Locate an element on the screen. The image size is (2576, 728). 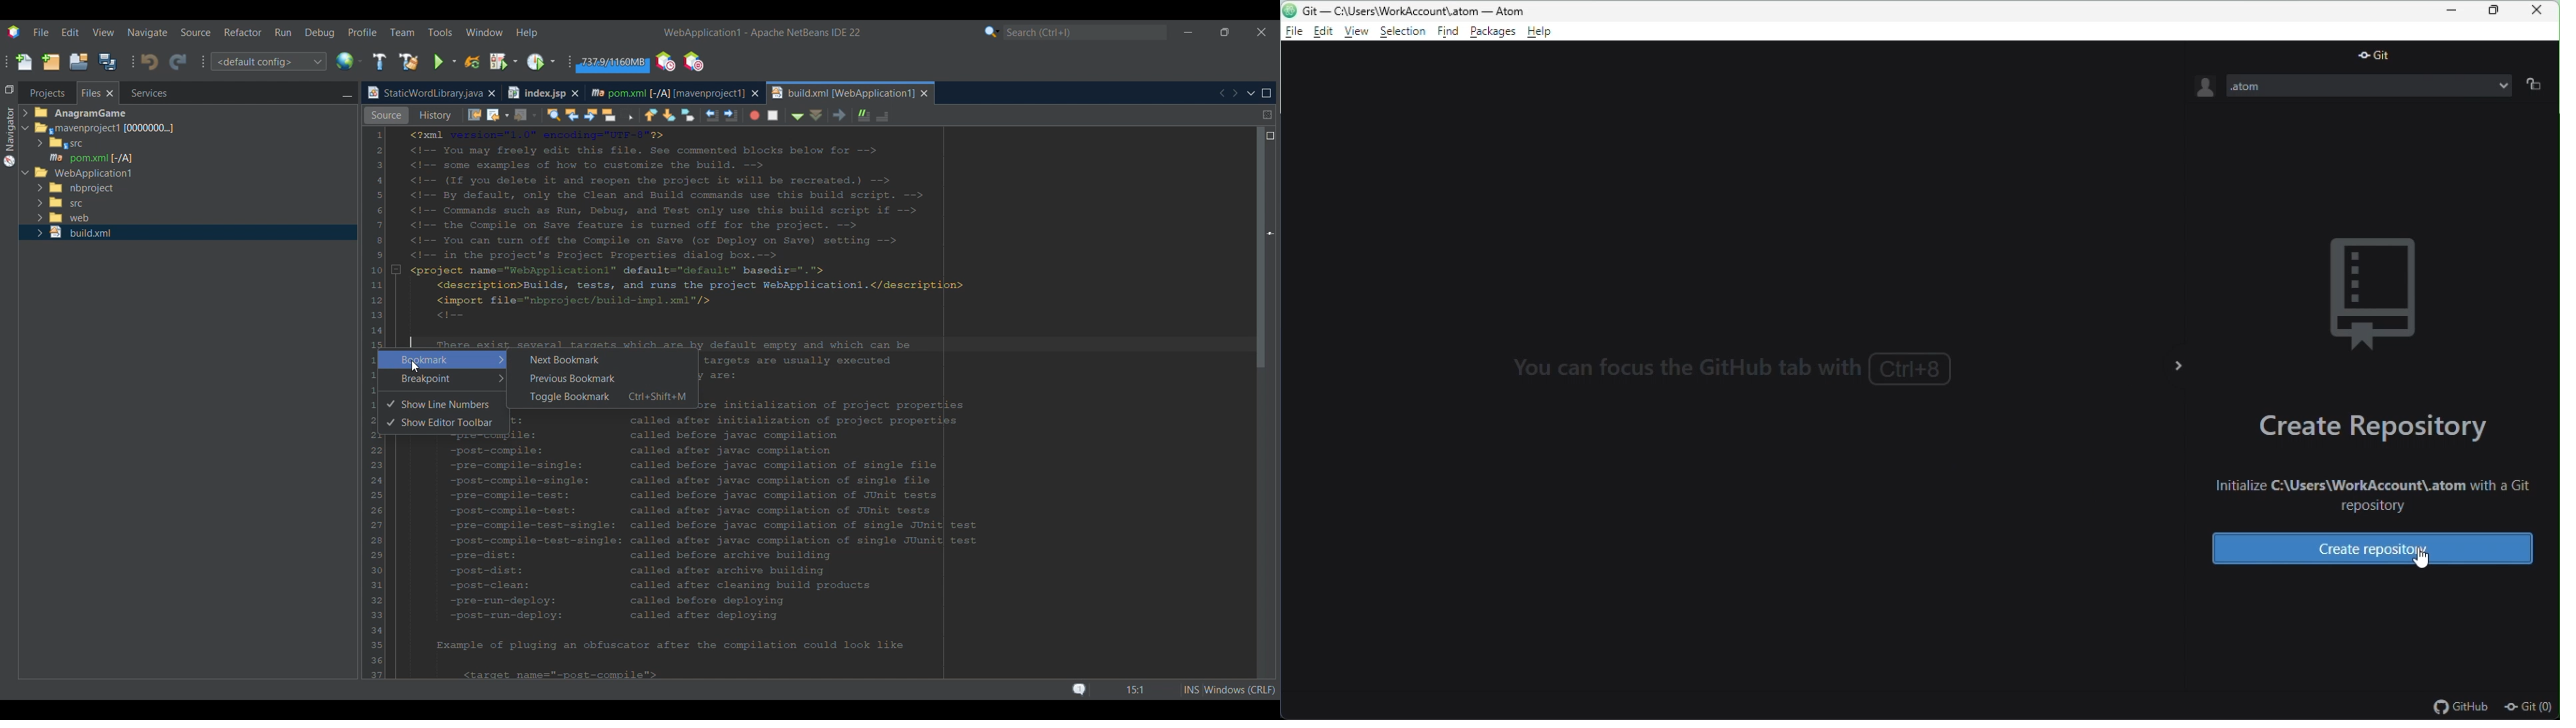
Start macro recording is located at coordinates (873, 116).